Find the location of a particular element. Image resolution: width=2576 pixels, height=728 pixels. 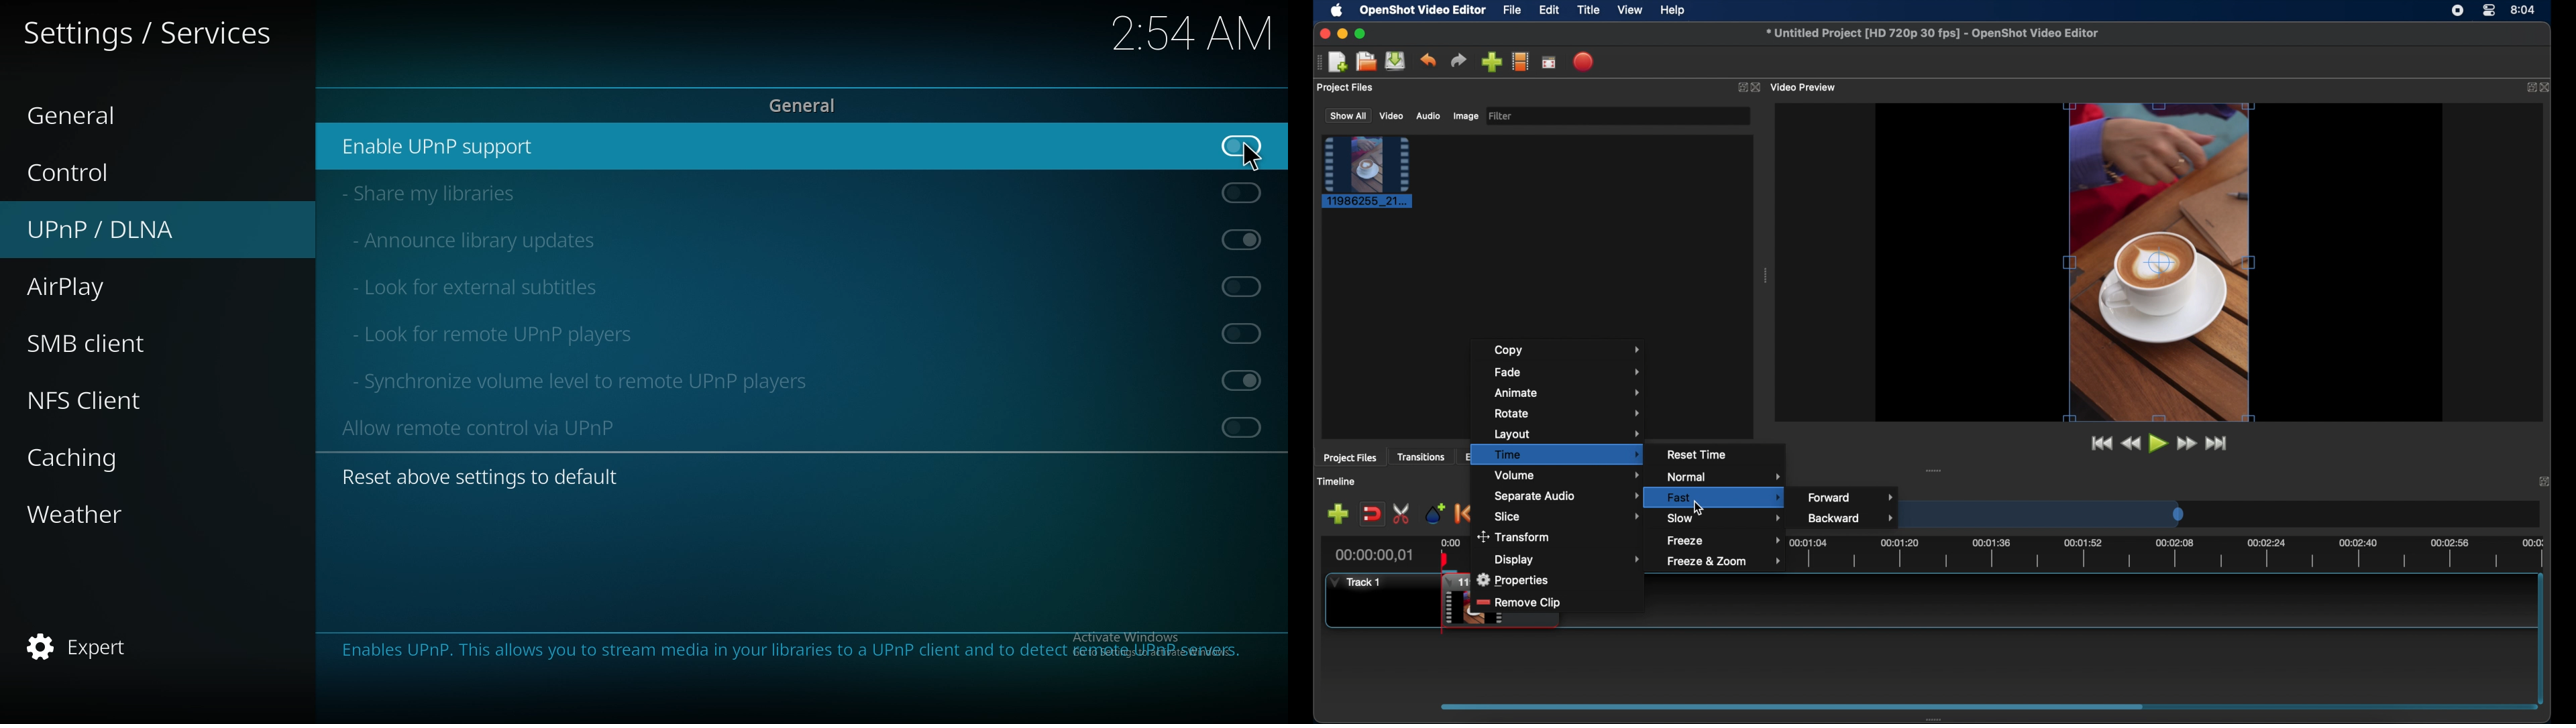

look for external subtitles is located at coordinates (492, 284).